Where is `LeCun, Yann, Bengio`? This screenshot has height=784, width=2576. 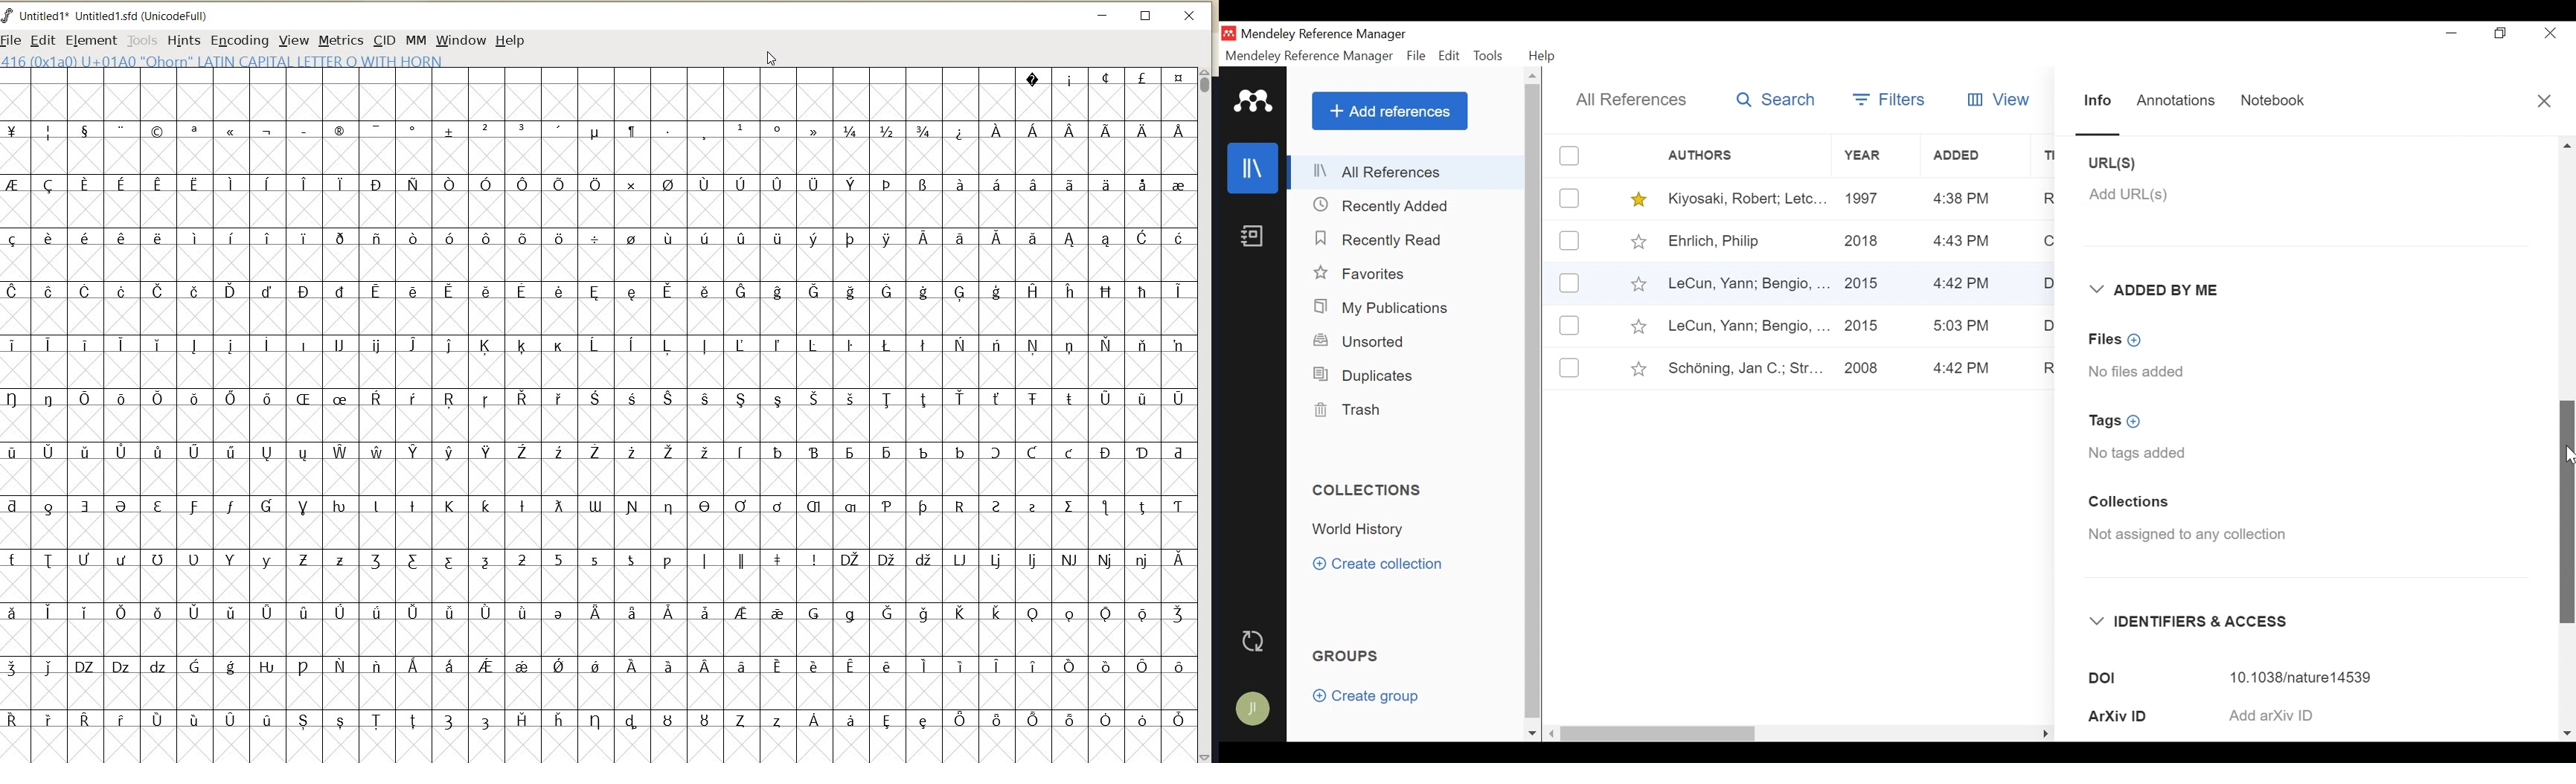 LeCun, Yann, Bengio is located at coordinates (1746, 285).